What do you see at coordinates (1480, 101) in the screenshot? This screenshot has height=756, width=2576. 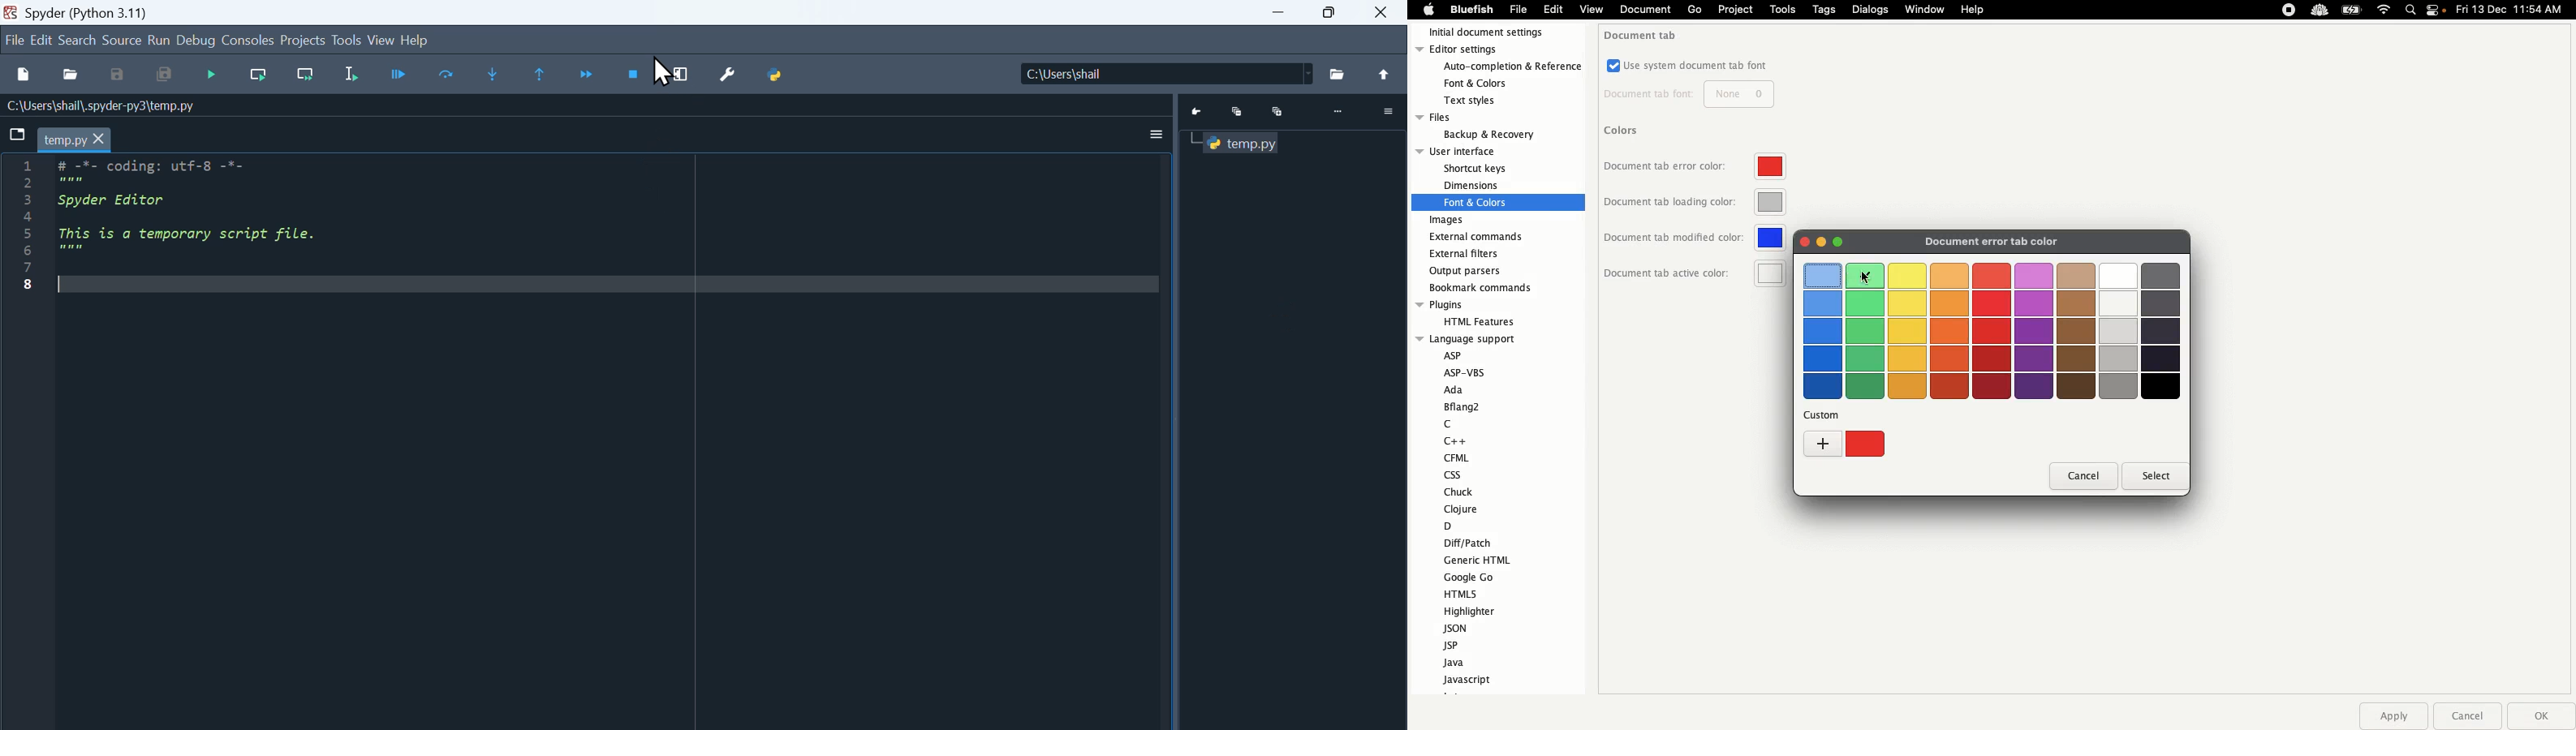 I see `text styles` at bounding box center [1480, 101].